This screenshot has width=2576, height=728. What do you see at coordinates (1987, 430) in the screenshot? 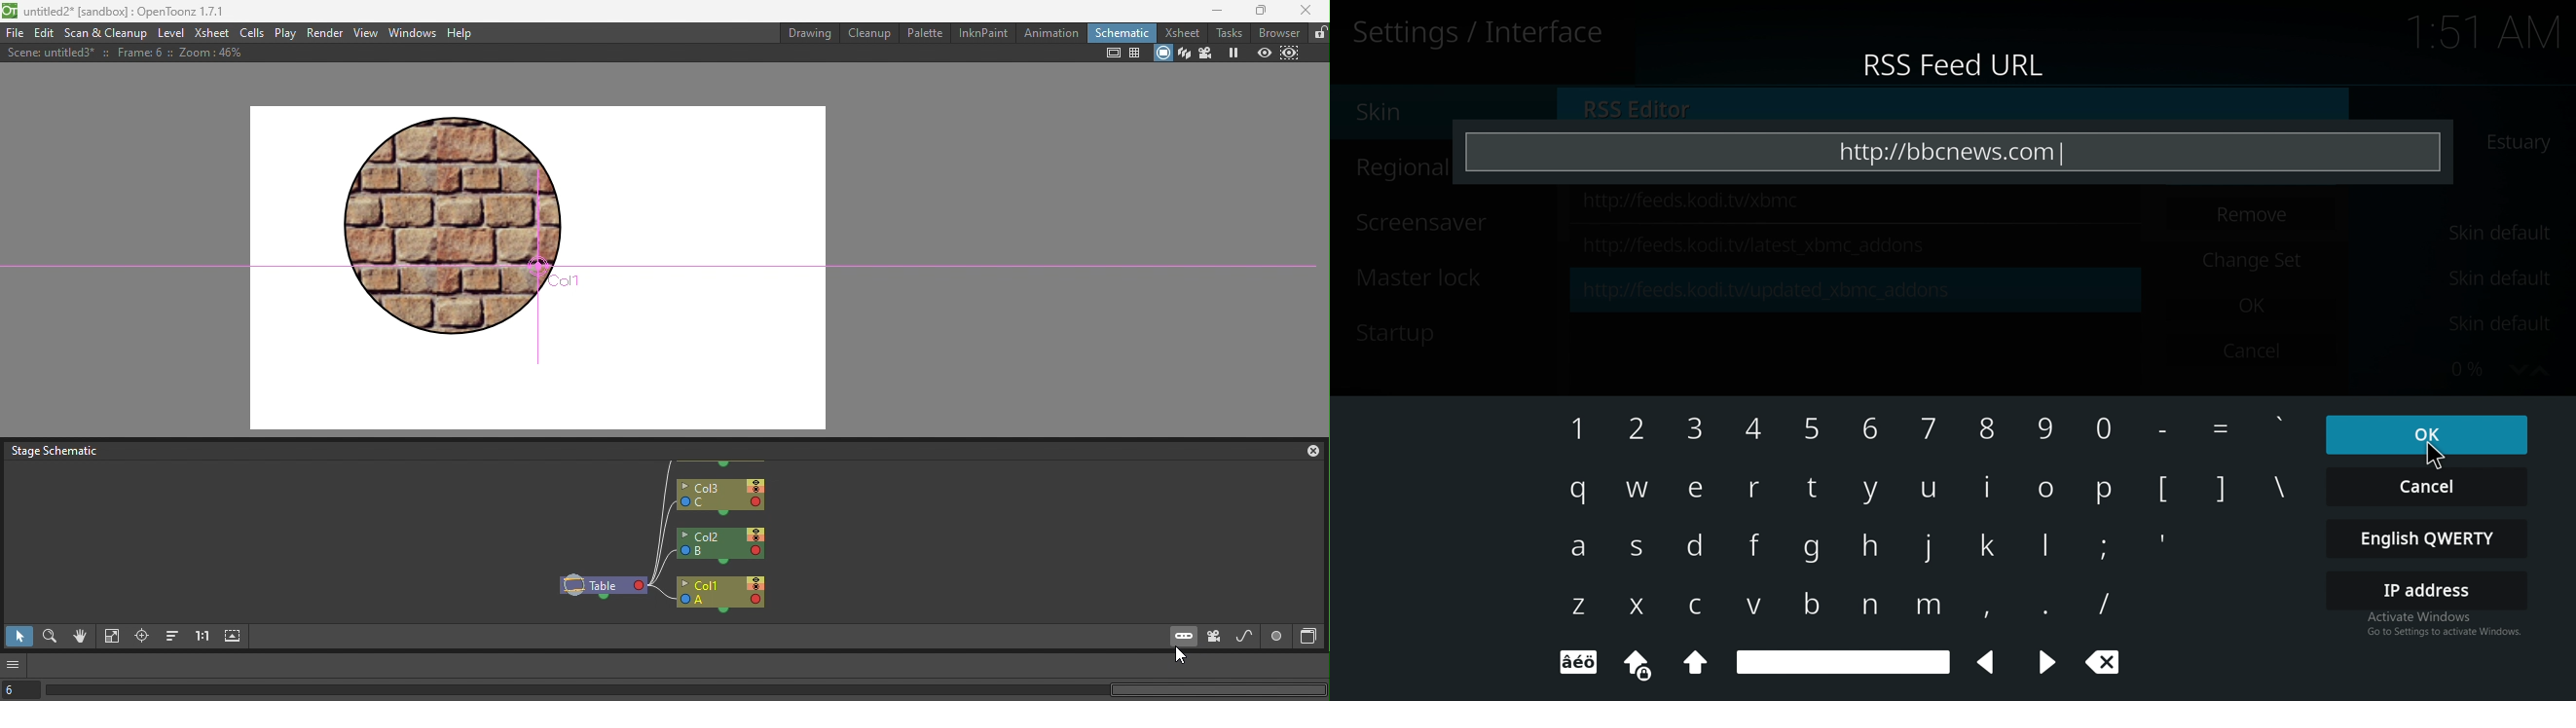
I see `keyboard Input` at bounding box center [1987, 430].